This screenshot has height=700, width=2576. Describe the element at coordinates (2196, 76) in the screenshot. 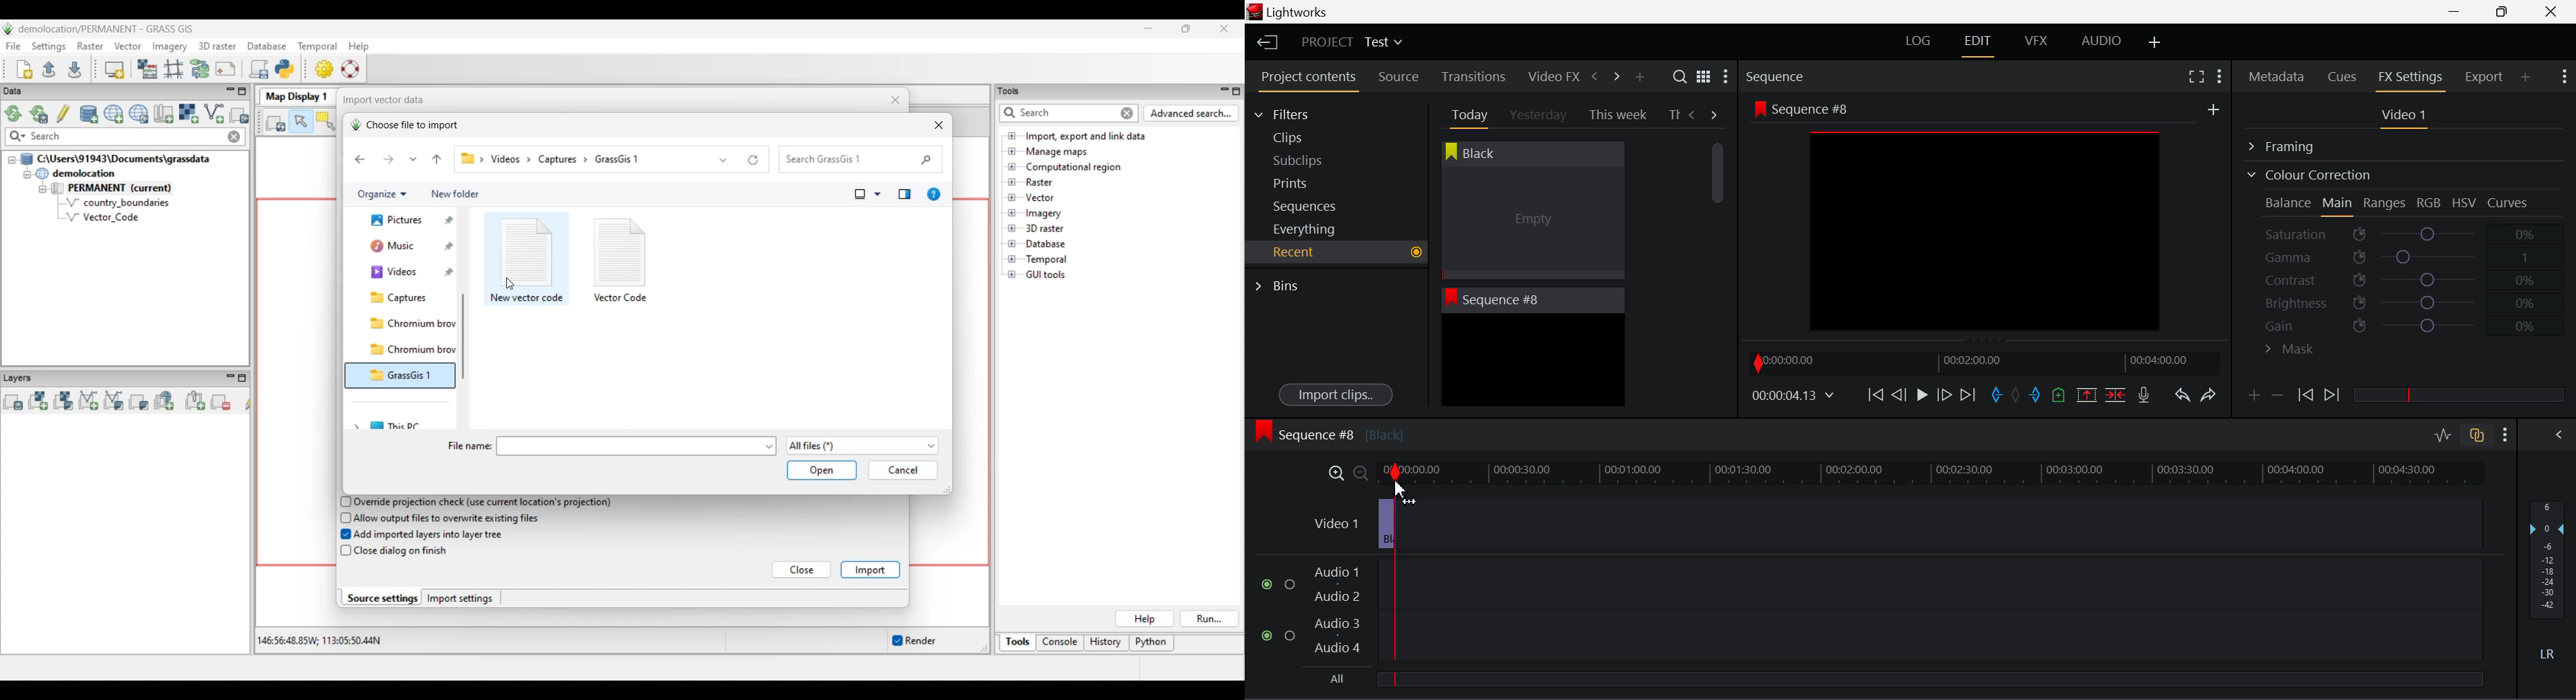

I see `Full Screen` at that location.